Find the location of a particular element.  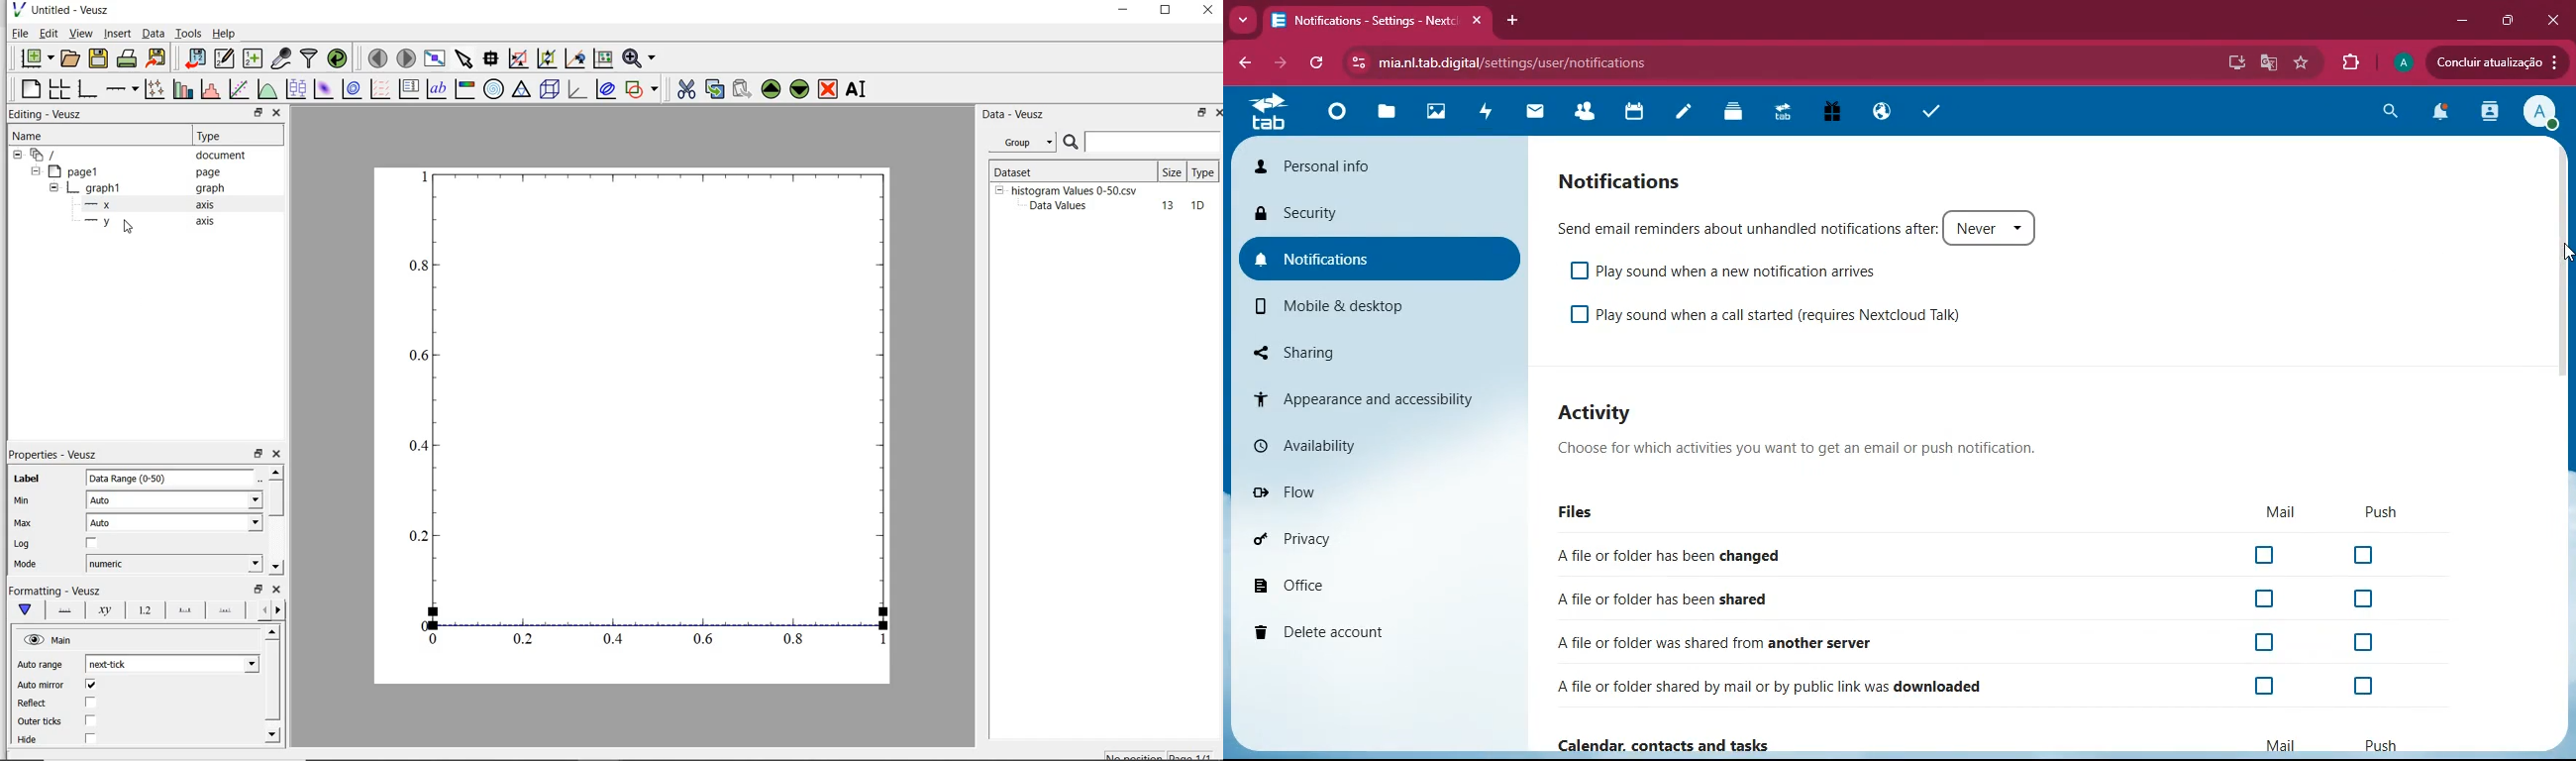

close tab is located at coordinates (1476, 22).